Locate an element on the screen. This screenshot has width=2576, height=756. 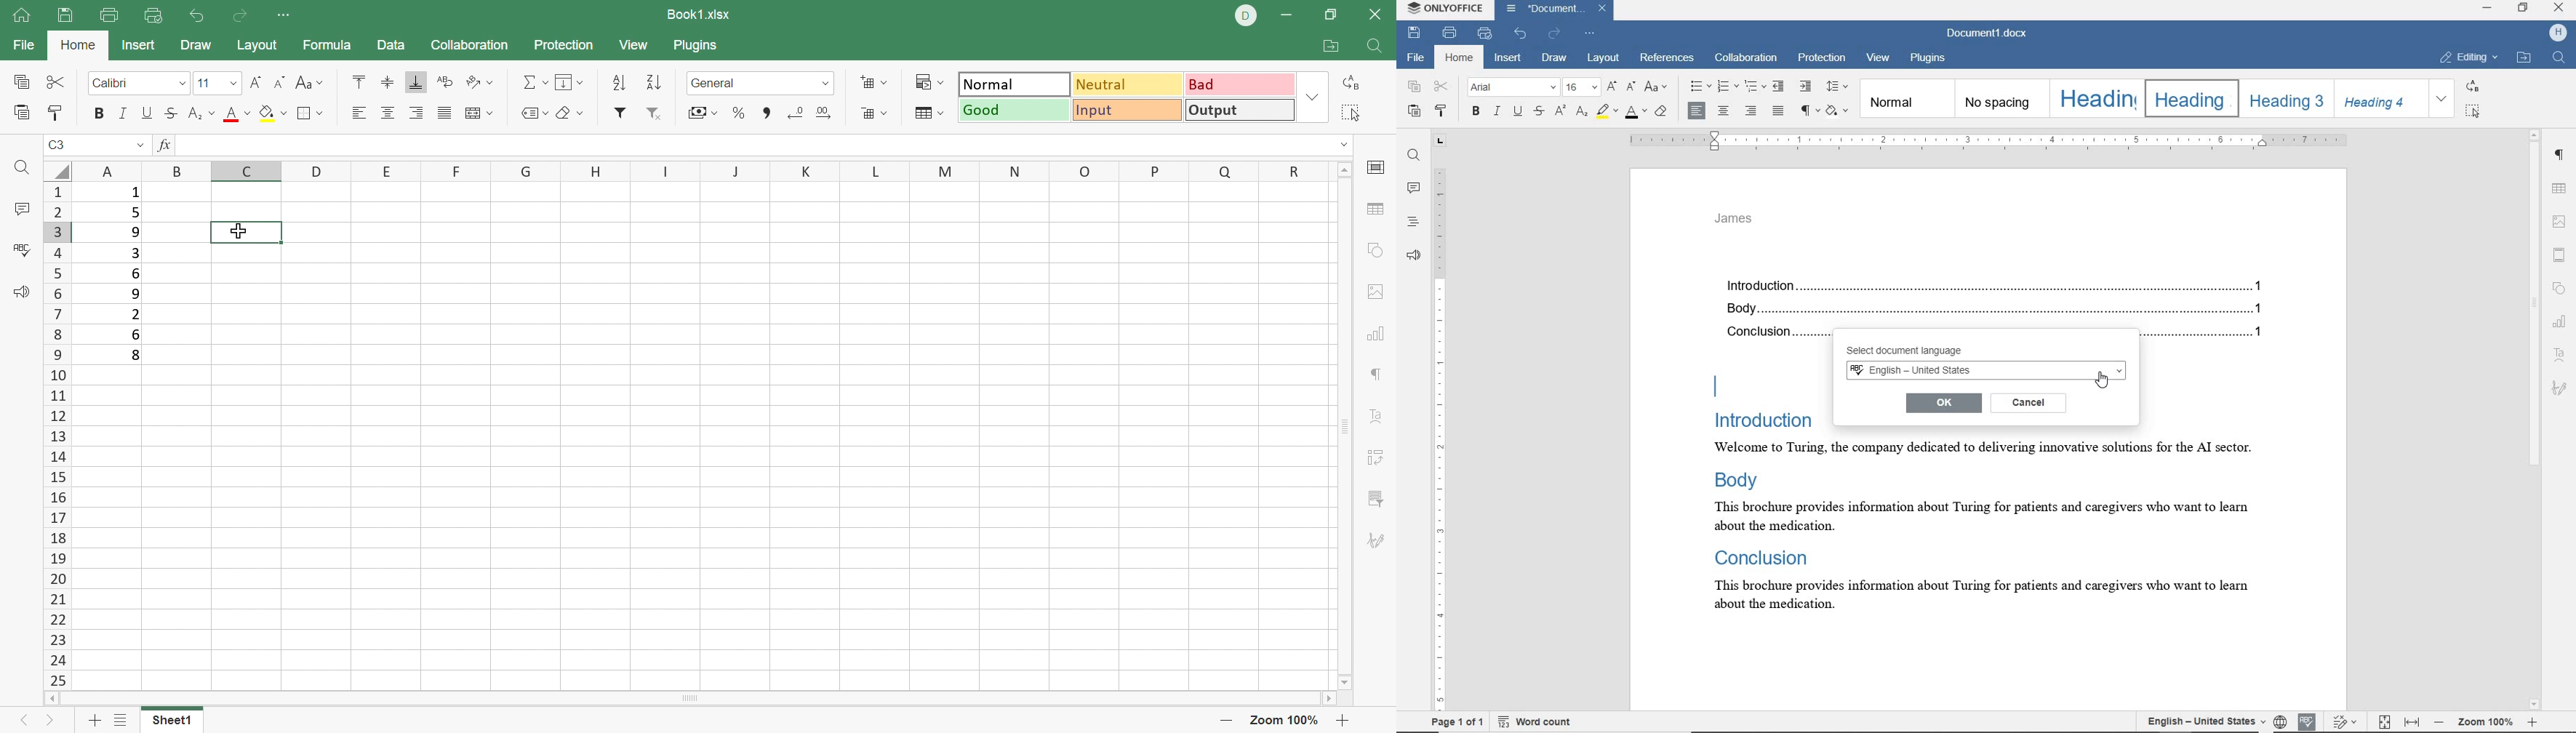
view is located at coordinates (1880, 60).